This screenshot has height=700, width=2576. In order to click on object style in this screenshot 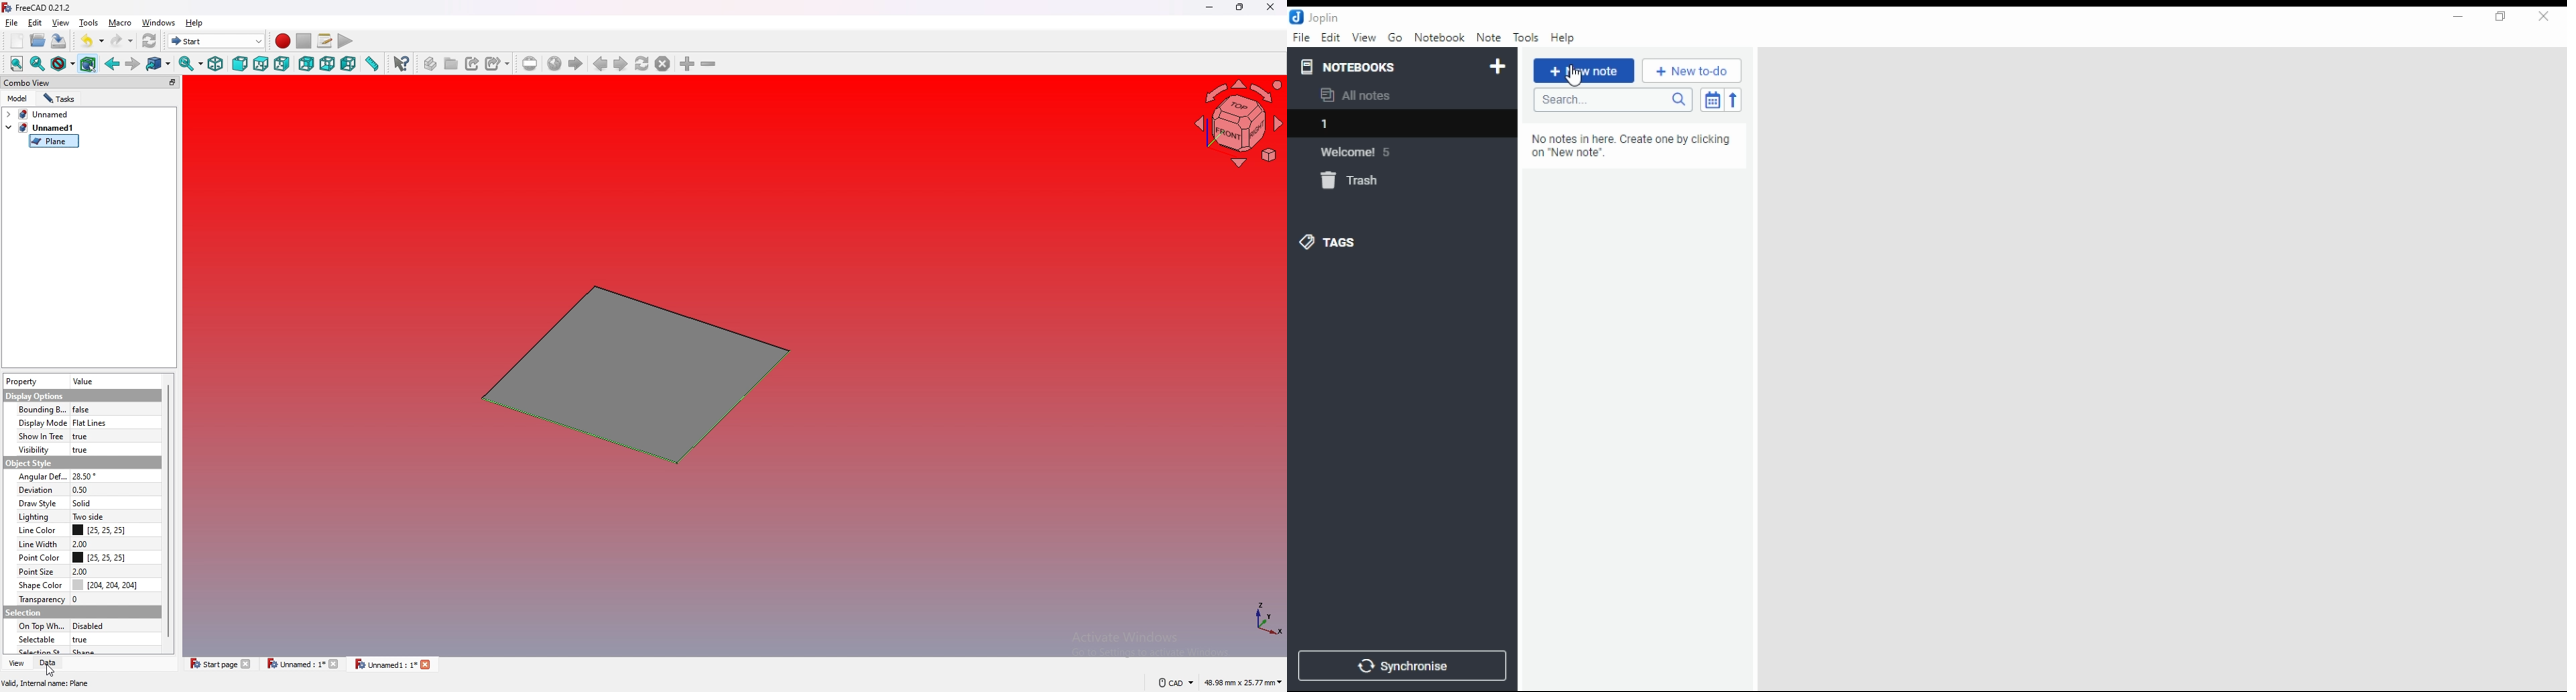, I will do `click(27, 463)`.